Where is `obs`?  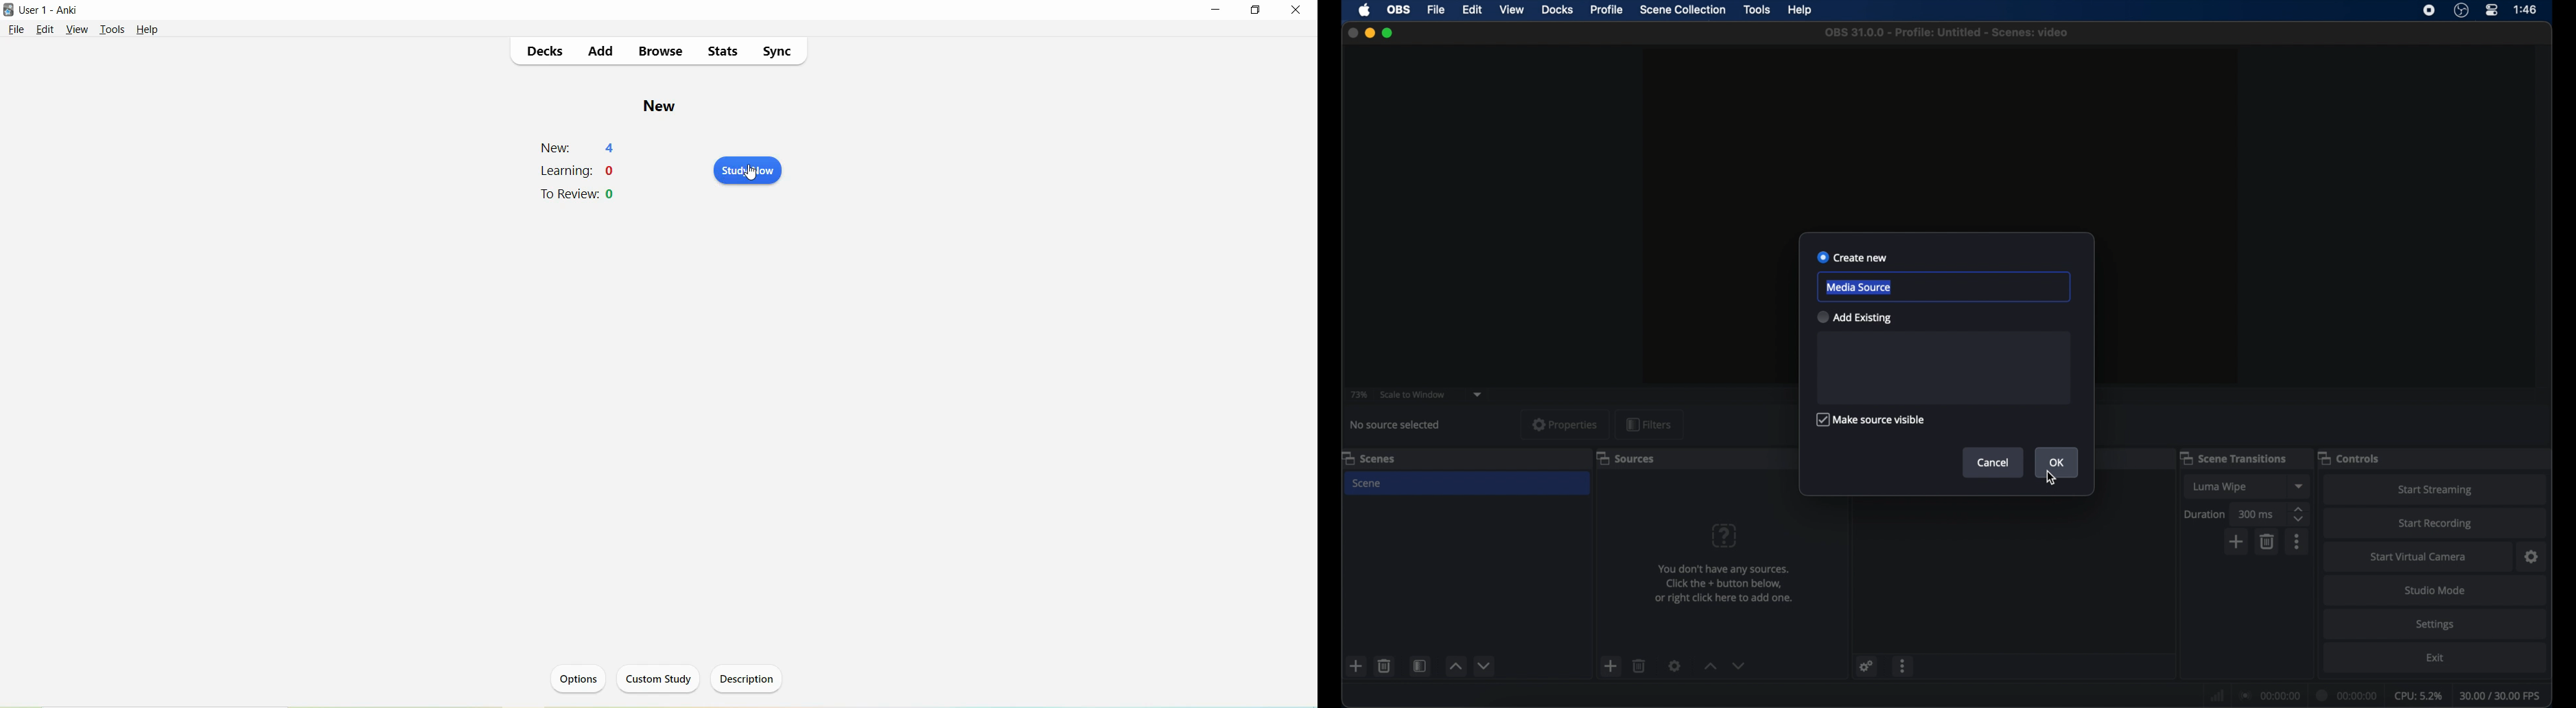 obs is located at coordinates (1399, 10).